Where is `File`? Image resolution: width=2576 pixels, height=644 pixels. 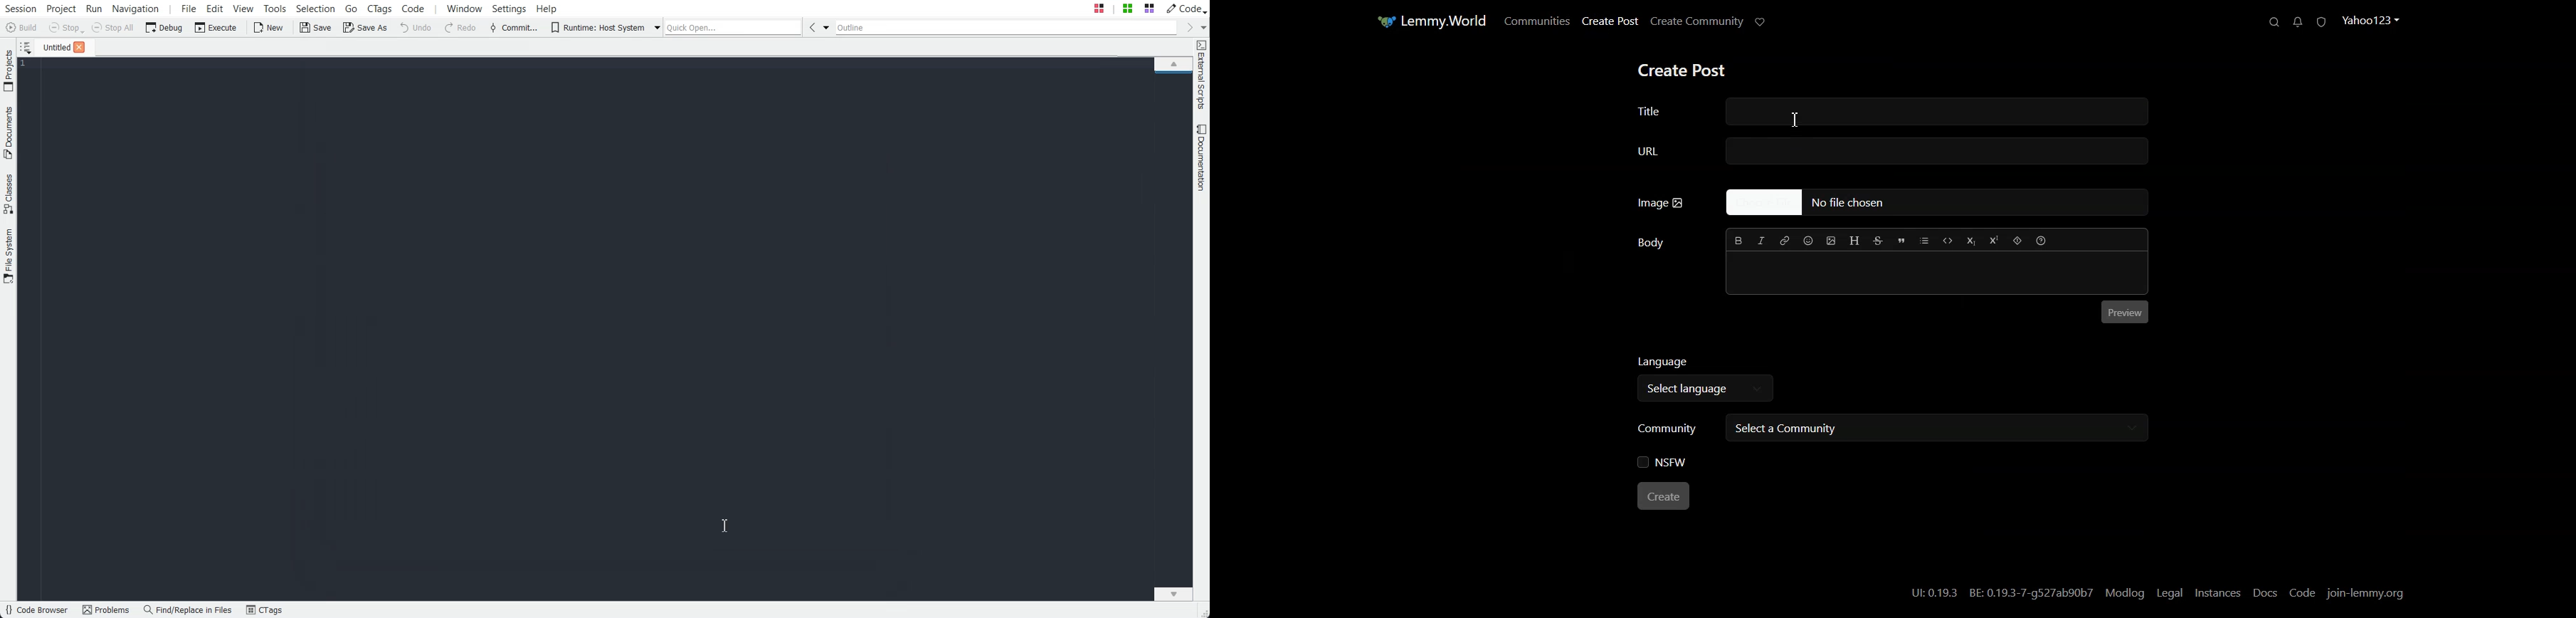 File is located at coordinates (53, 47).